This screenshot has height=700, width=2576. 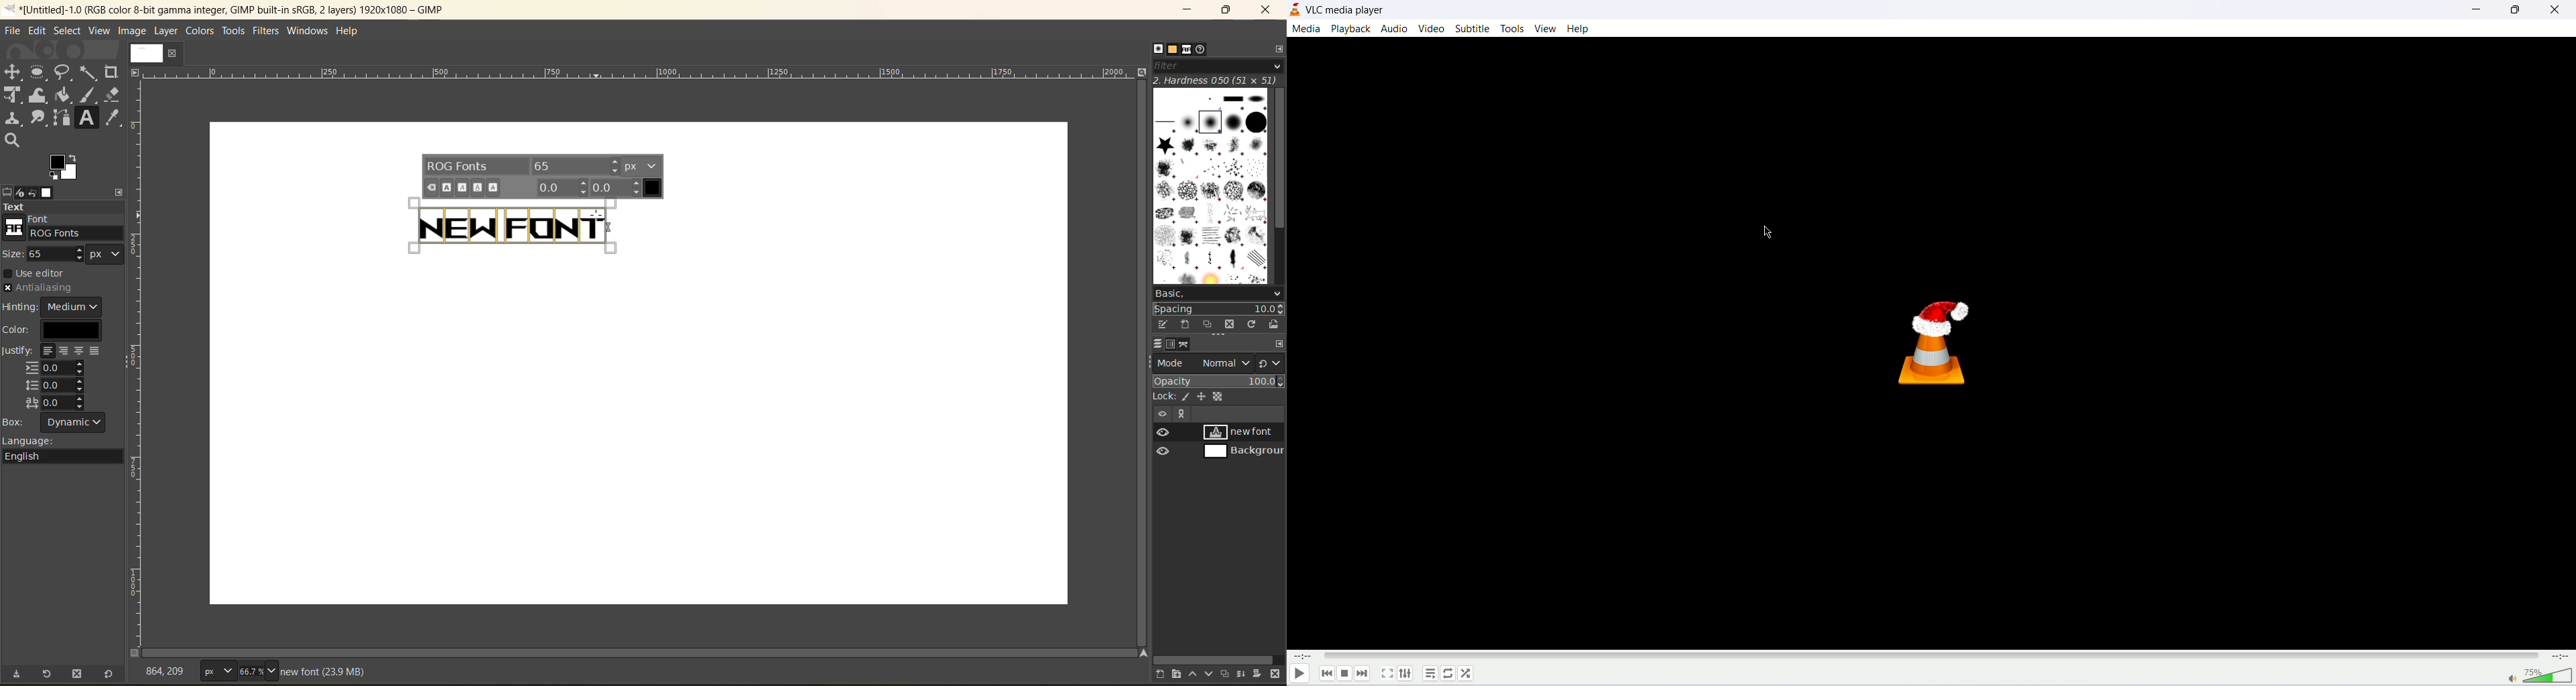 I want to click on raise this layer, so click(x=1195, y=673).